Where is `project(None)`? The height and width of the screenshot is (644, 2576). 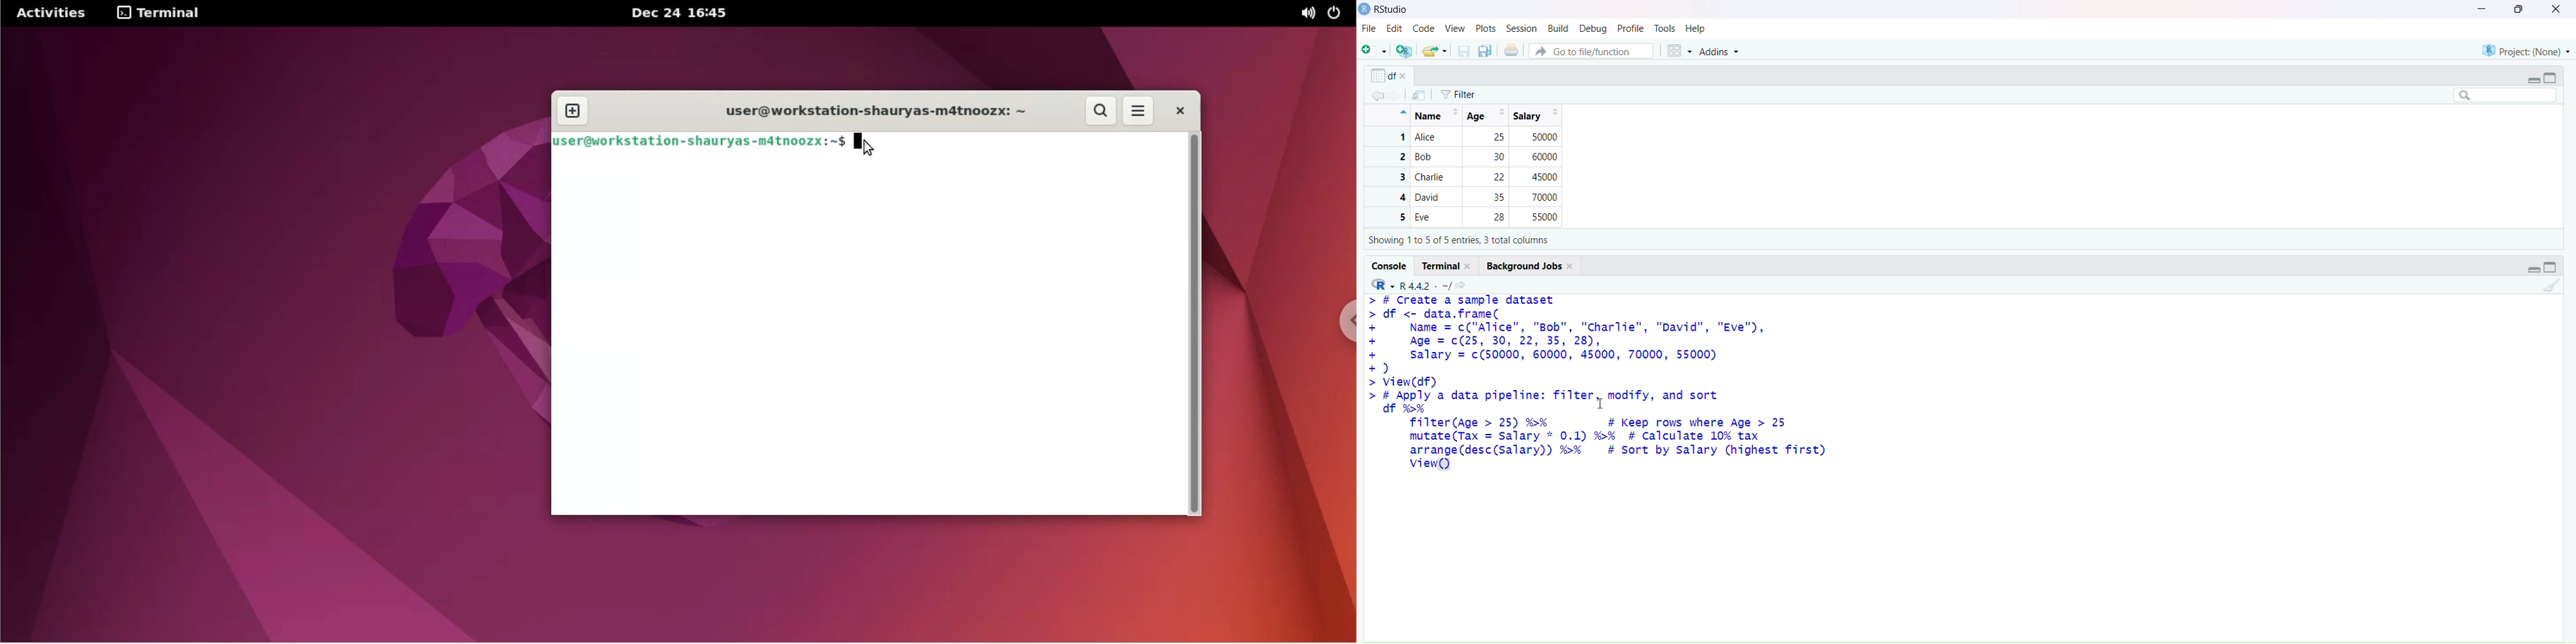
project(None) is located at coordinates (2526, 49).